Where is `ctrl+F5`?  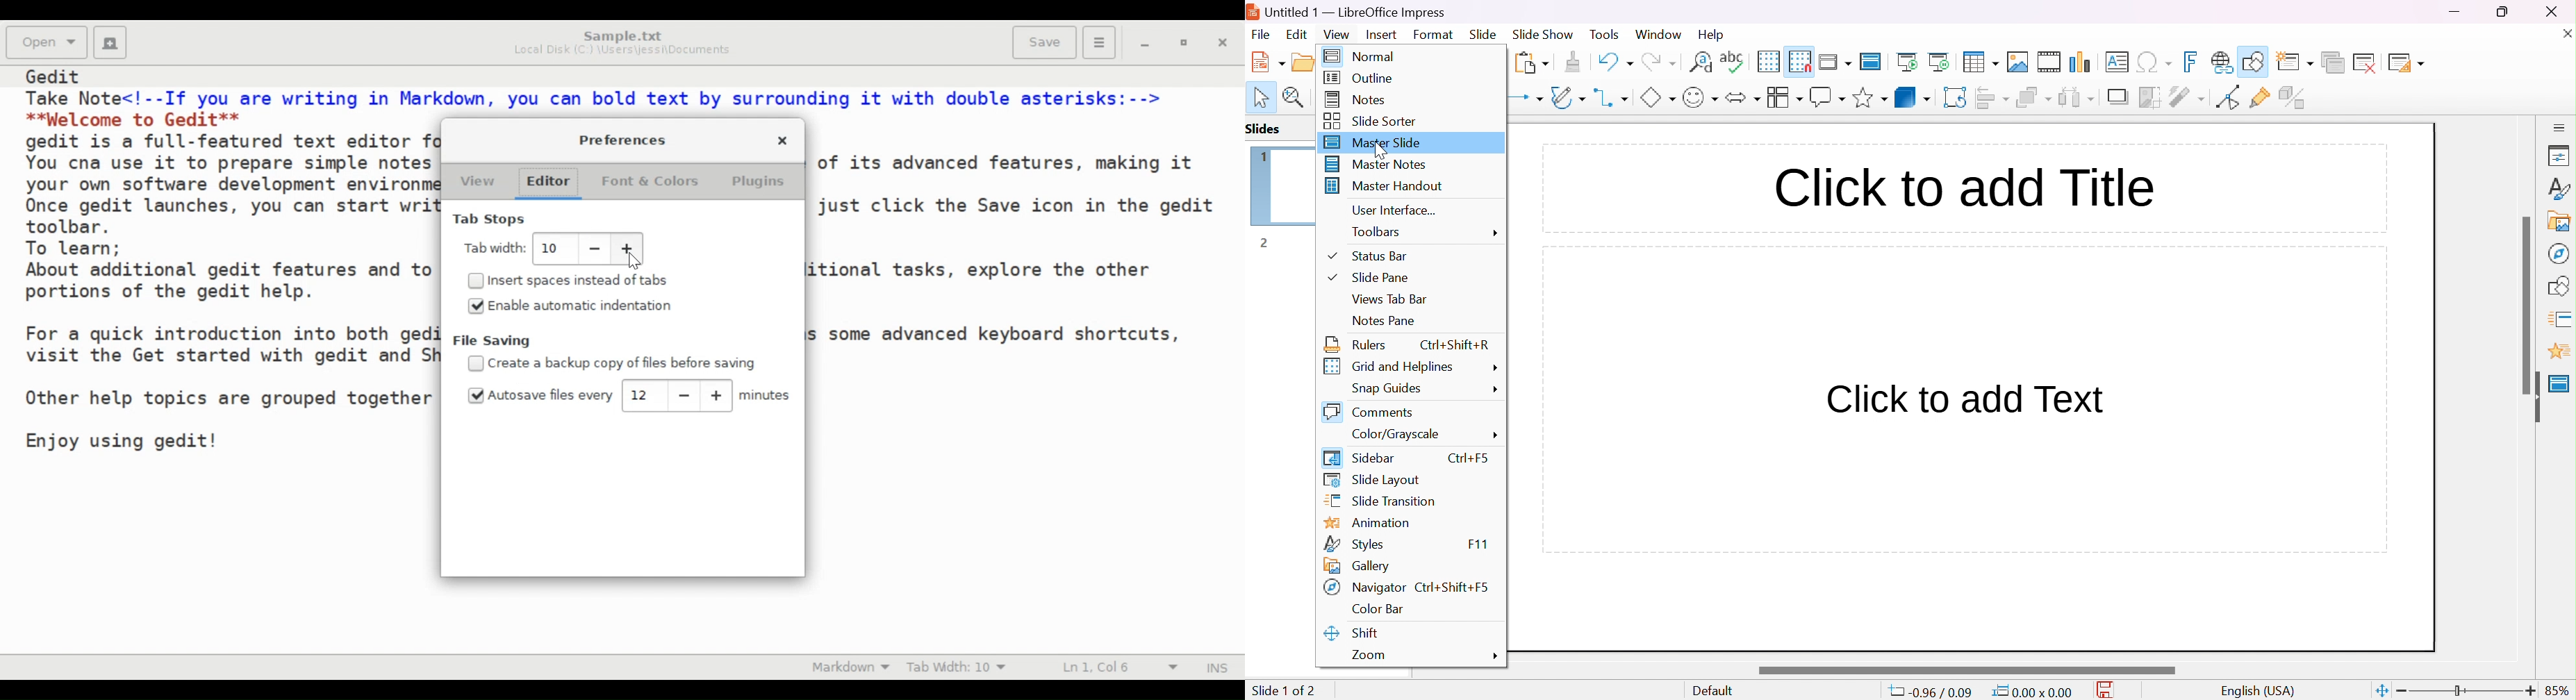
ctrl+F5 is located at coordinates (1469, 456).